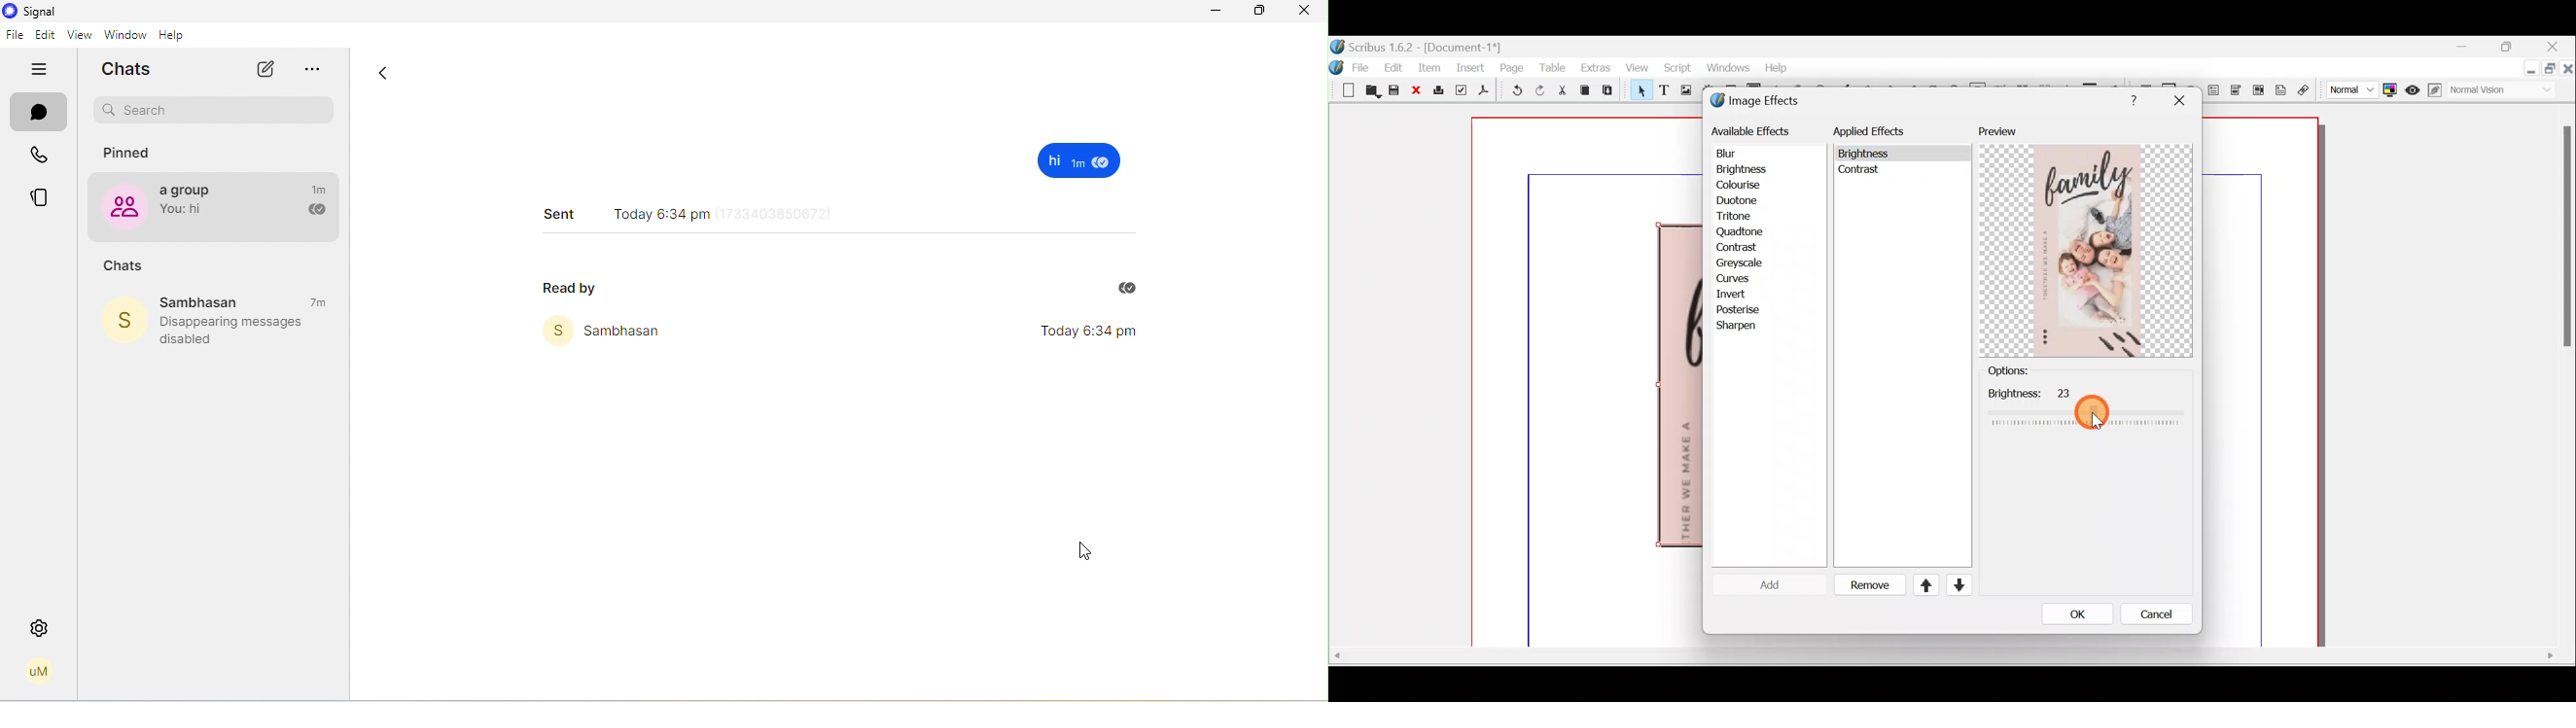 The width and height of the screenshot is (2576, 728). I want to click on Preflight verifier, so click(1460, 92).